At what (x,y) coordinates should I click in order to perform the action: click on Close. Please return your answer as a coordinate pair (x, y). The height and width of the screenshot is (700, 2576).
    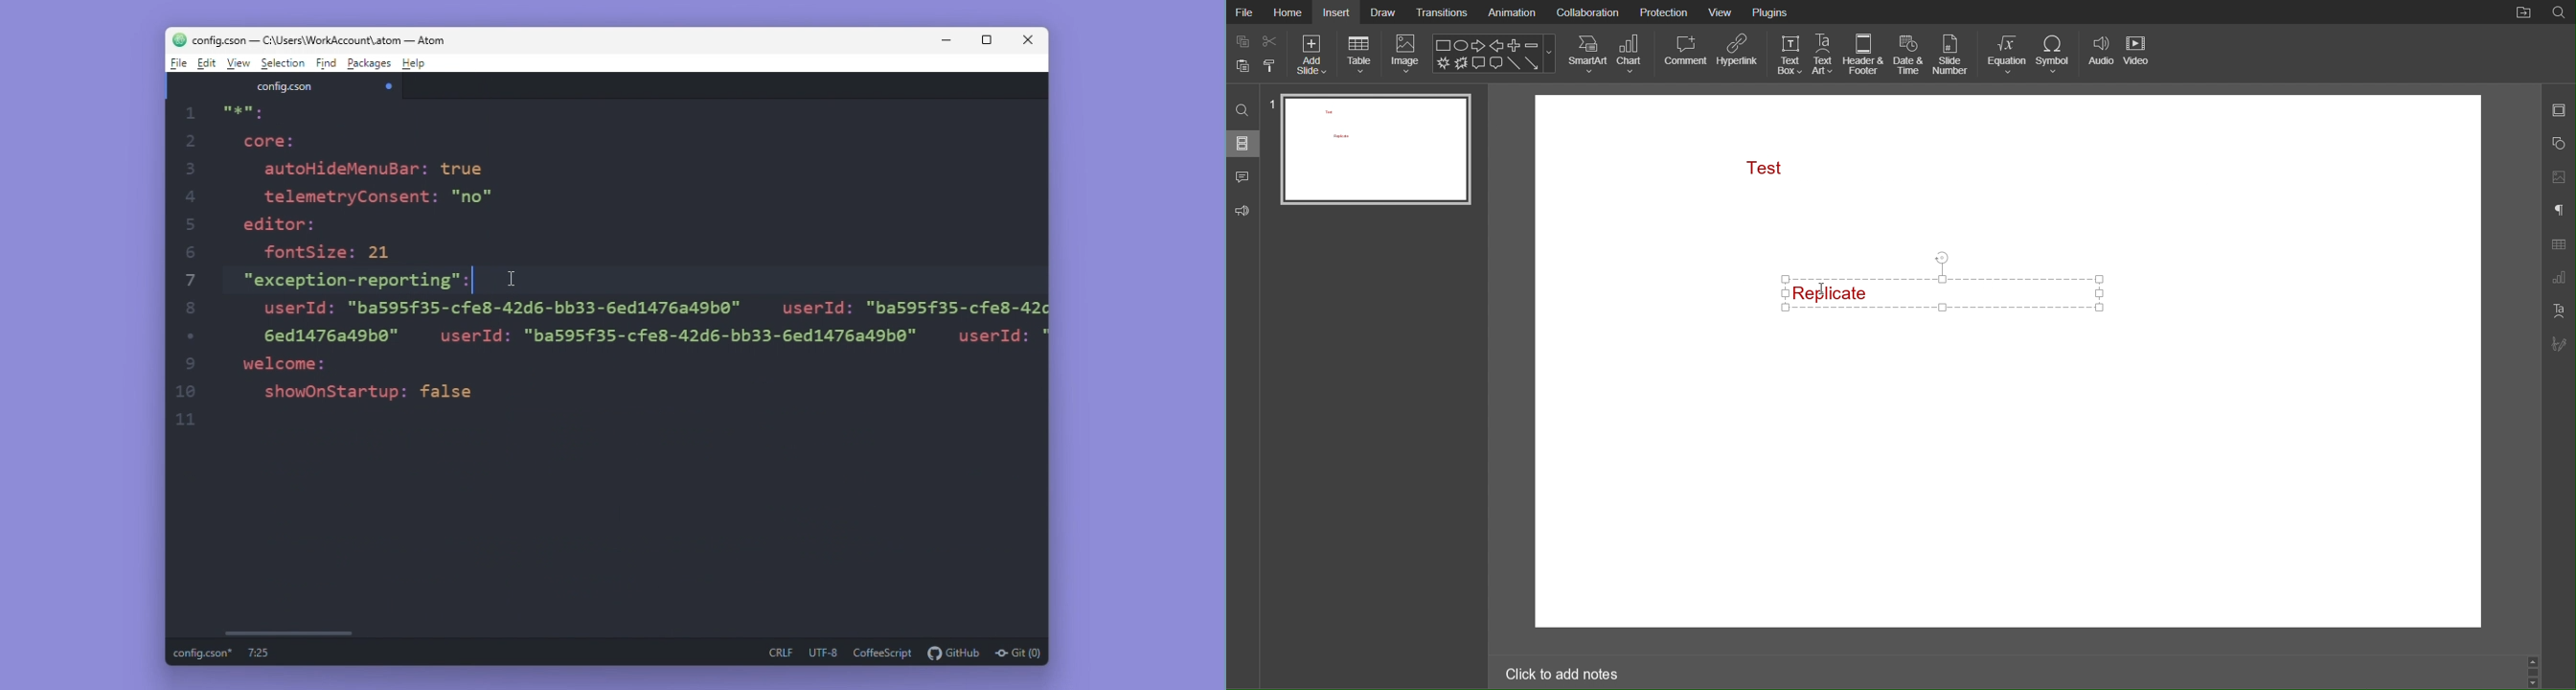
    Looking at the image, I should click on (1028, 39).